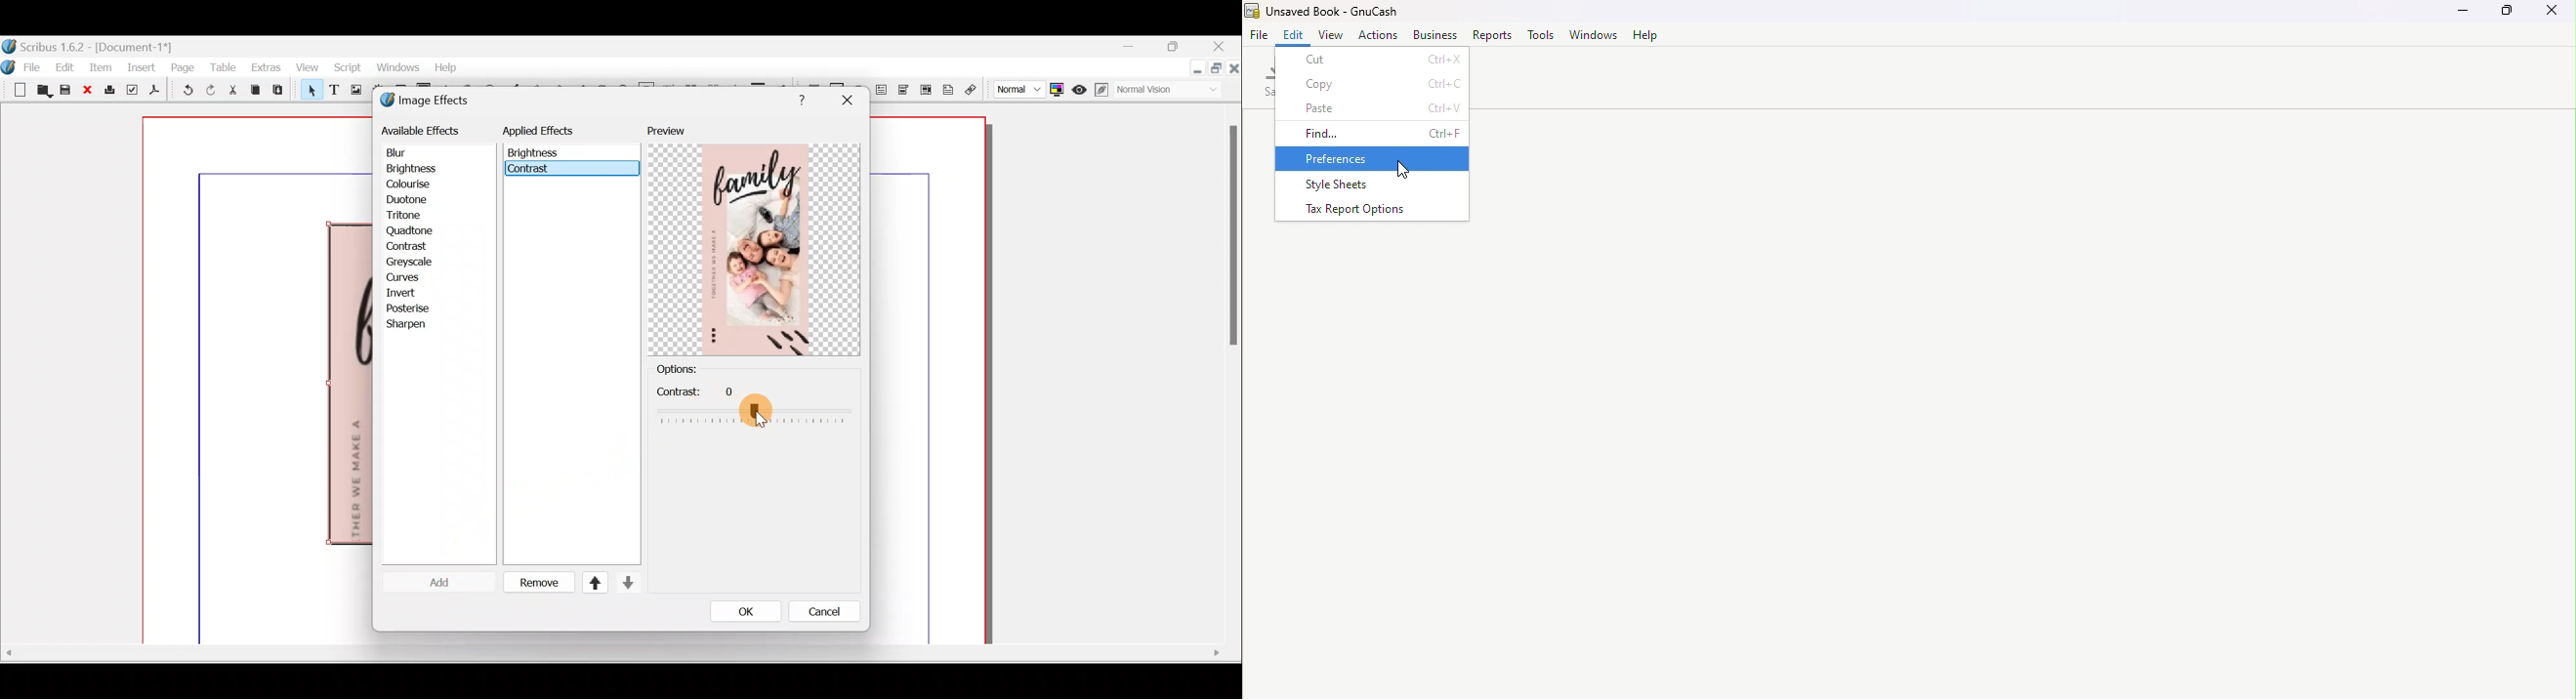 The image size is (2576, 700). Describe the element at coordinates (1136, 47) in the screenshot. I see `Minimise` at that location.